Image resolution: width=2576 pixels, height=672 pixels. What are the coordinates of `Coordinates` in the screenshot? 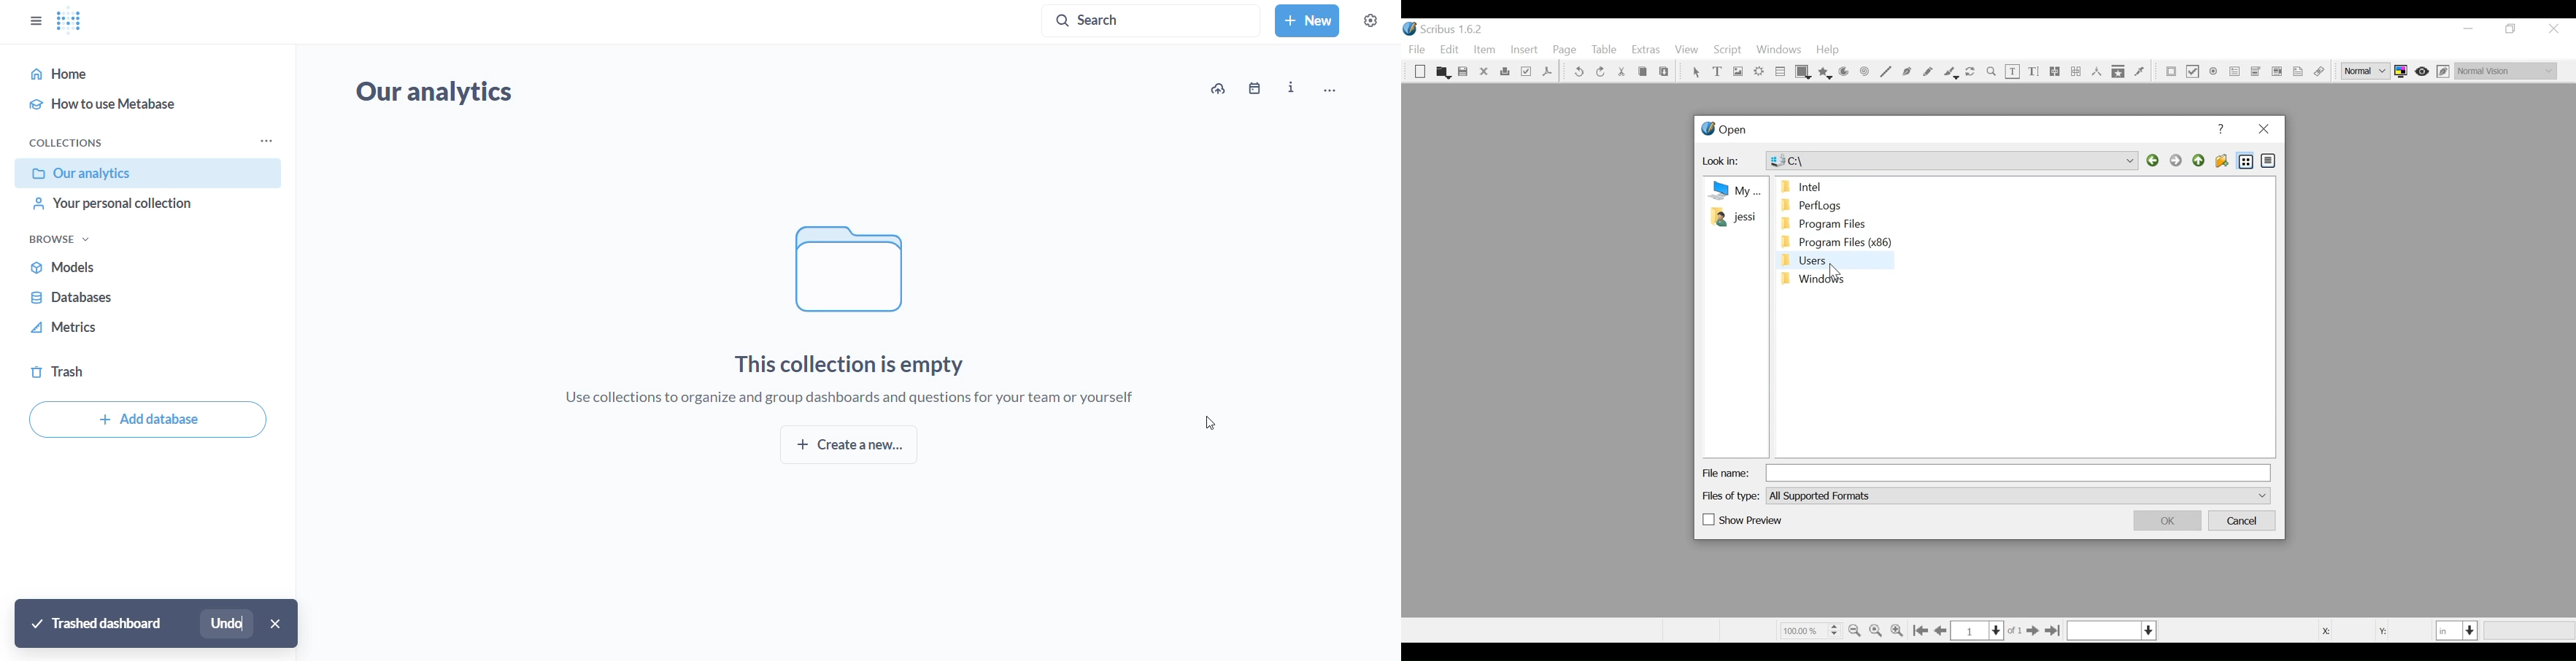 It's located at (2368, 630).